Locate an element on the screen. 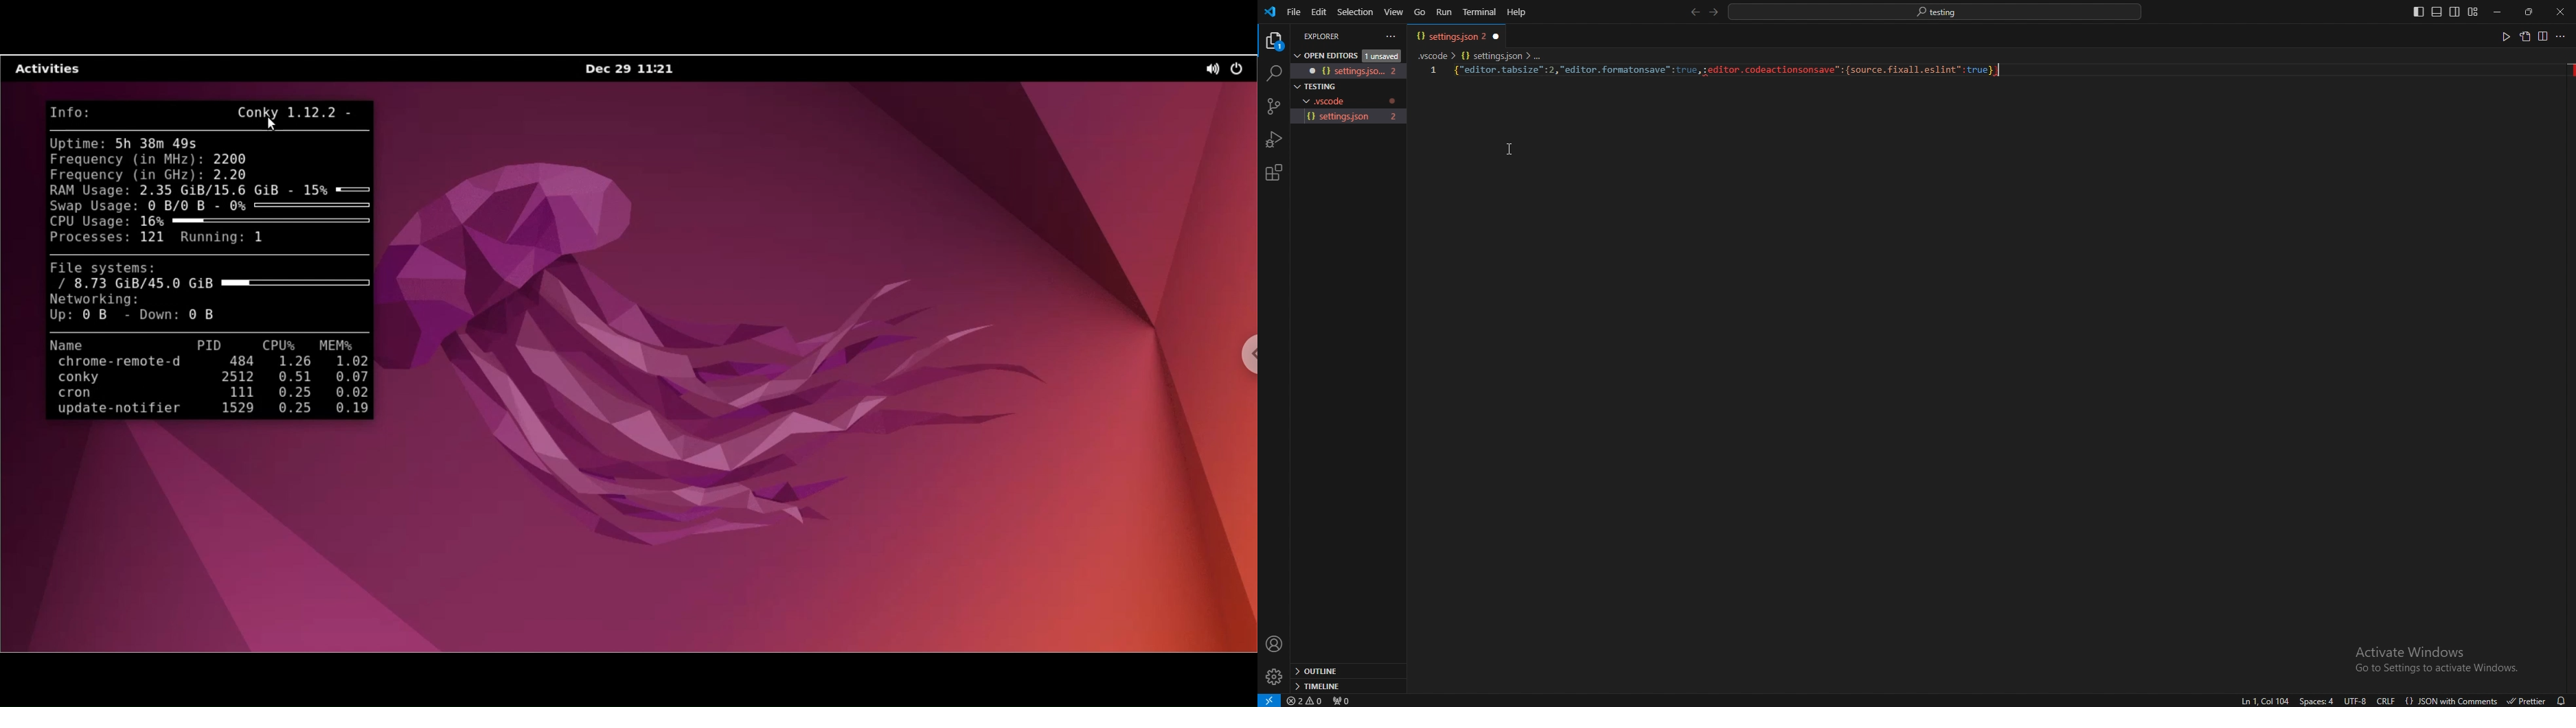  open editors is located at coordinates (1327, 54).